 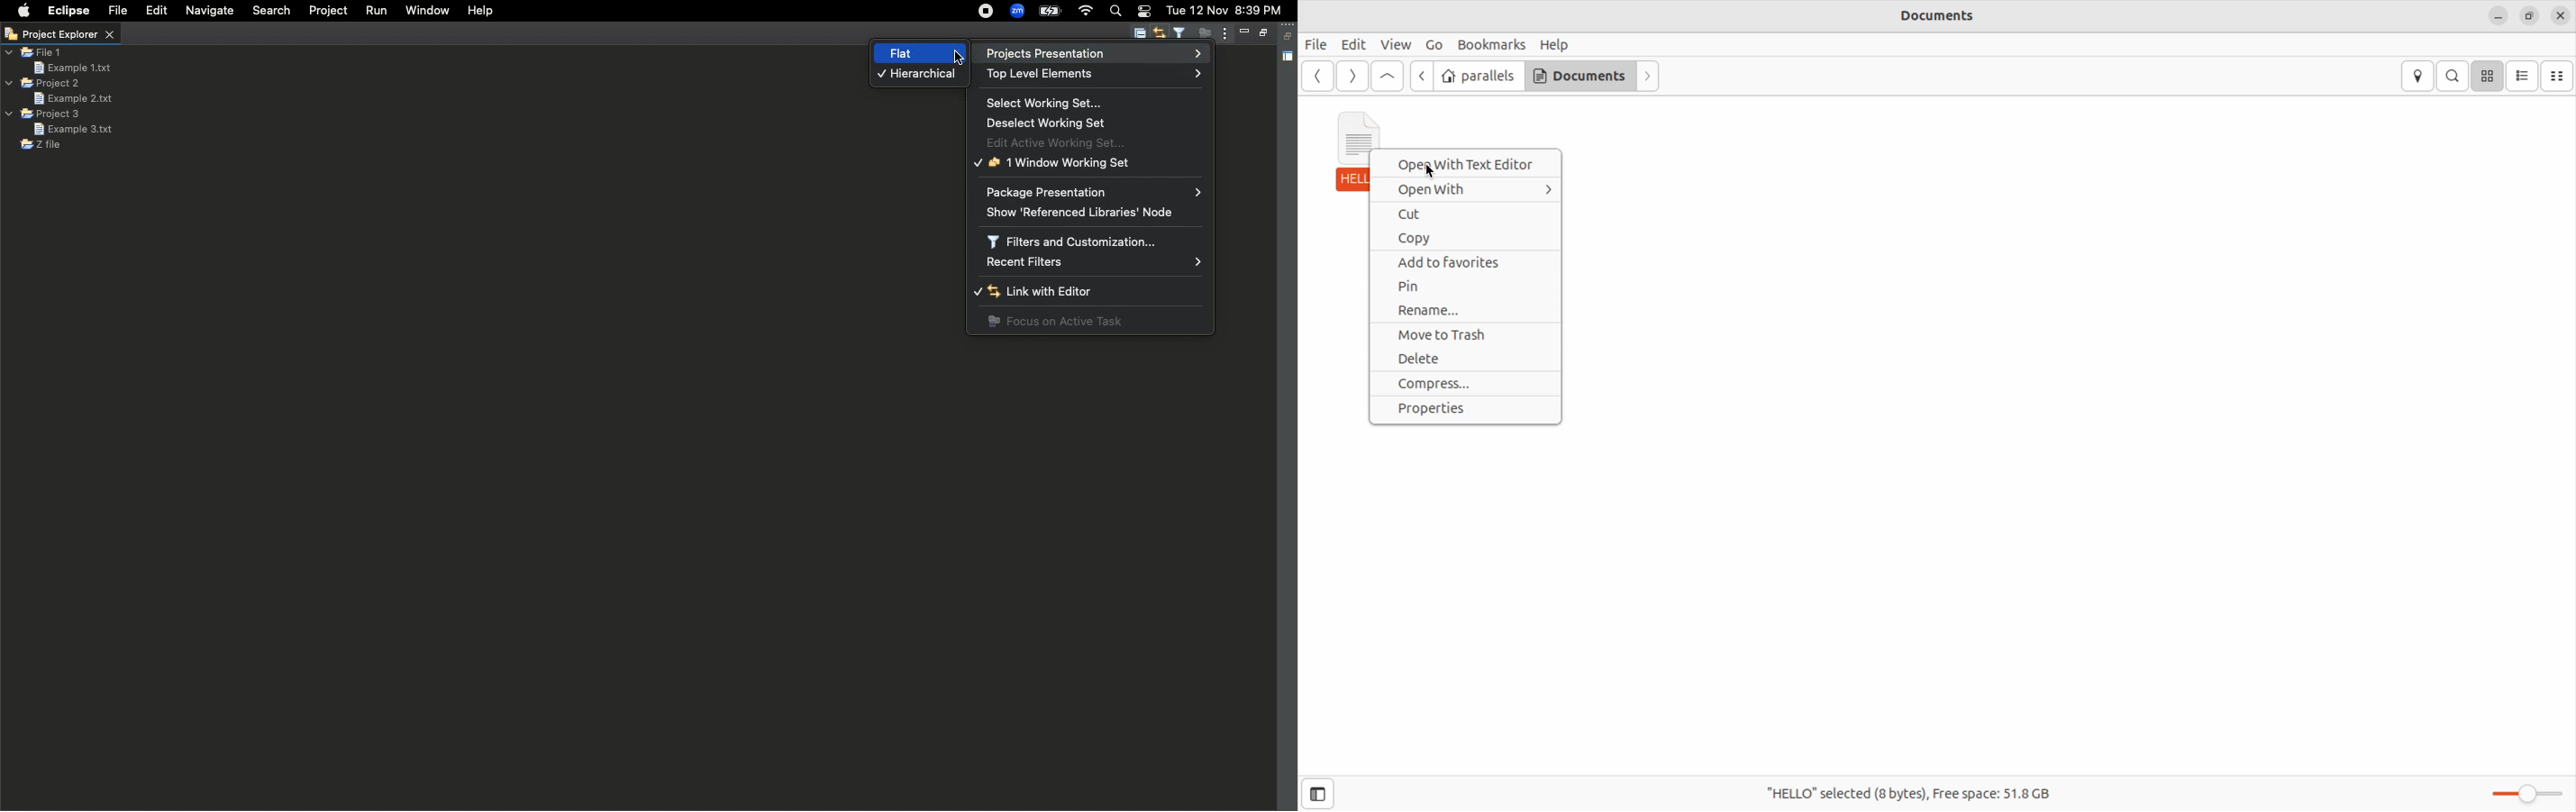 I want to click on list view, so click(x=2524, y=76).